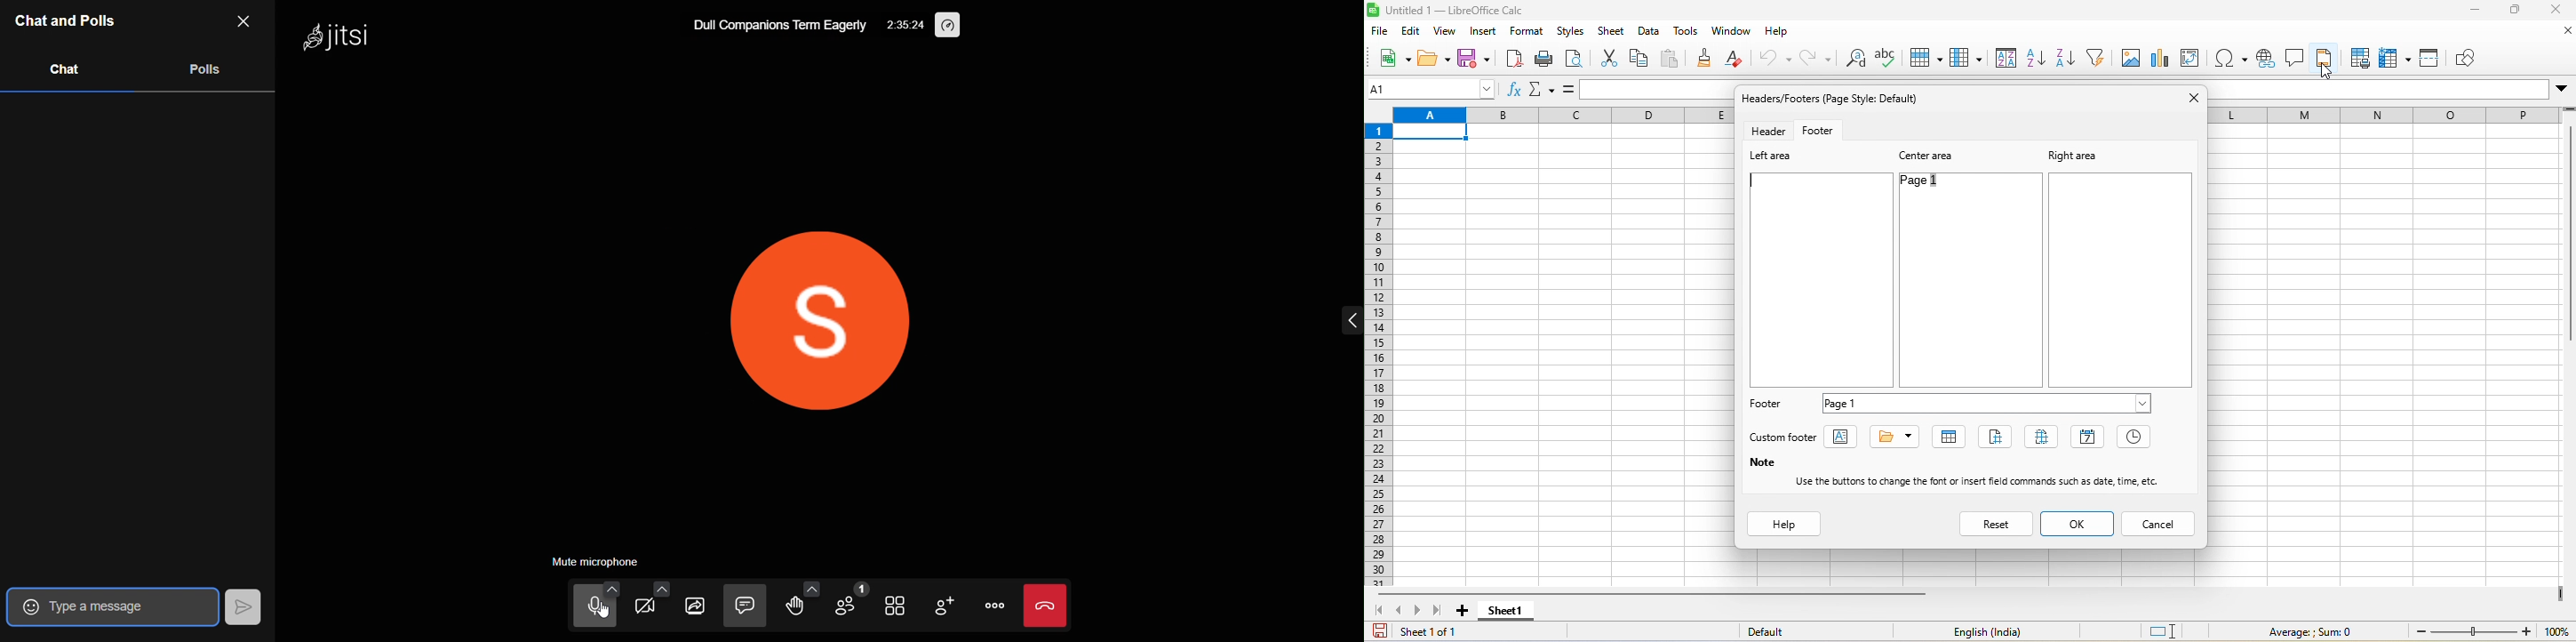 This screenshot has width=2576, height=644. I want to click on time, so click(2135, 438).